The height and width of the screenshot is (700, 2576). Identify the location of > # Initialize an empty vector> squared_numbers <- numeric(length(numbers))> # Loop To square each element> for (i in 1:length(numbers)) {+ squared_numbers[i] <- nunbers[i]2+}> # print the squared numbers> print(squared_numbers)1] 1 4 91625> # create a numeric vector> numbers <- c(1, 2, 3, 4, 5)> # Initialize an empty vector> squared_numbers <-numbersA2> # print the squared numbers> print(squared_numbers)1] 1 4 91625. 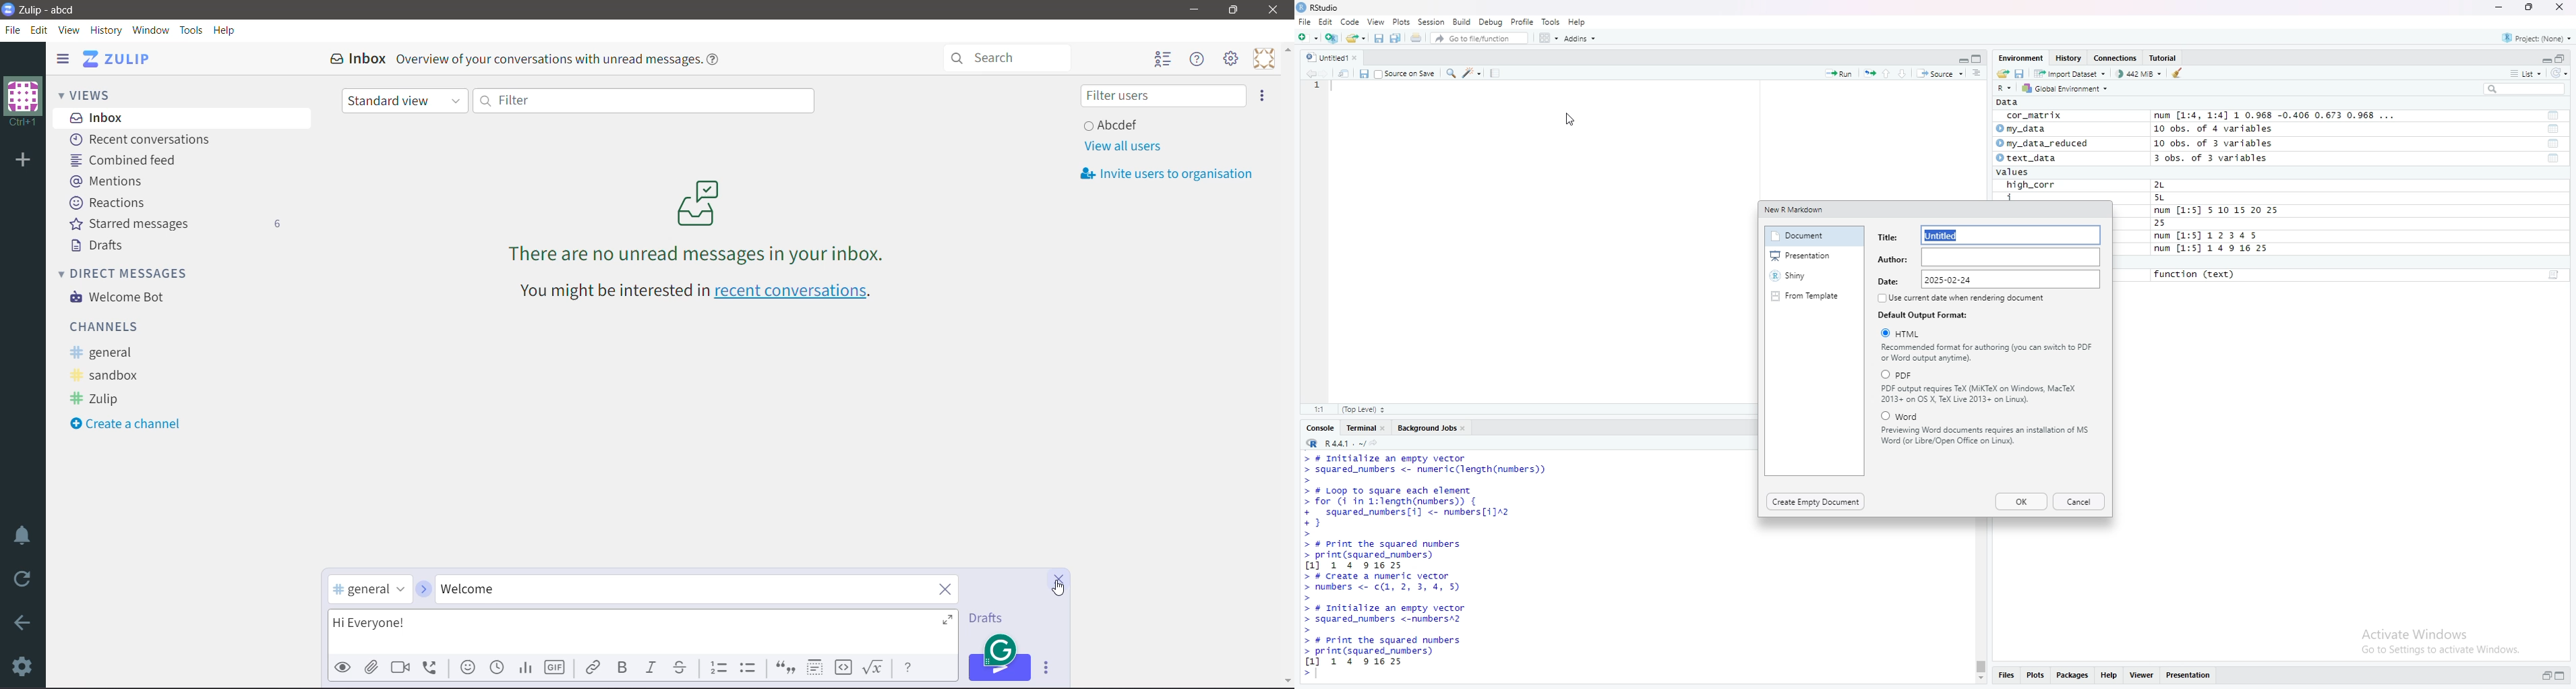
(1437, 568).